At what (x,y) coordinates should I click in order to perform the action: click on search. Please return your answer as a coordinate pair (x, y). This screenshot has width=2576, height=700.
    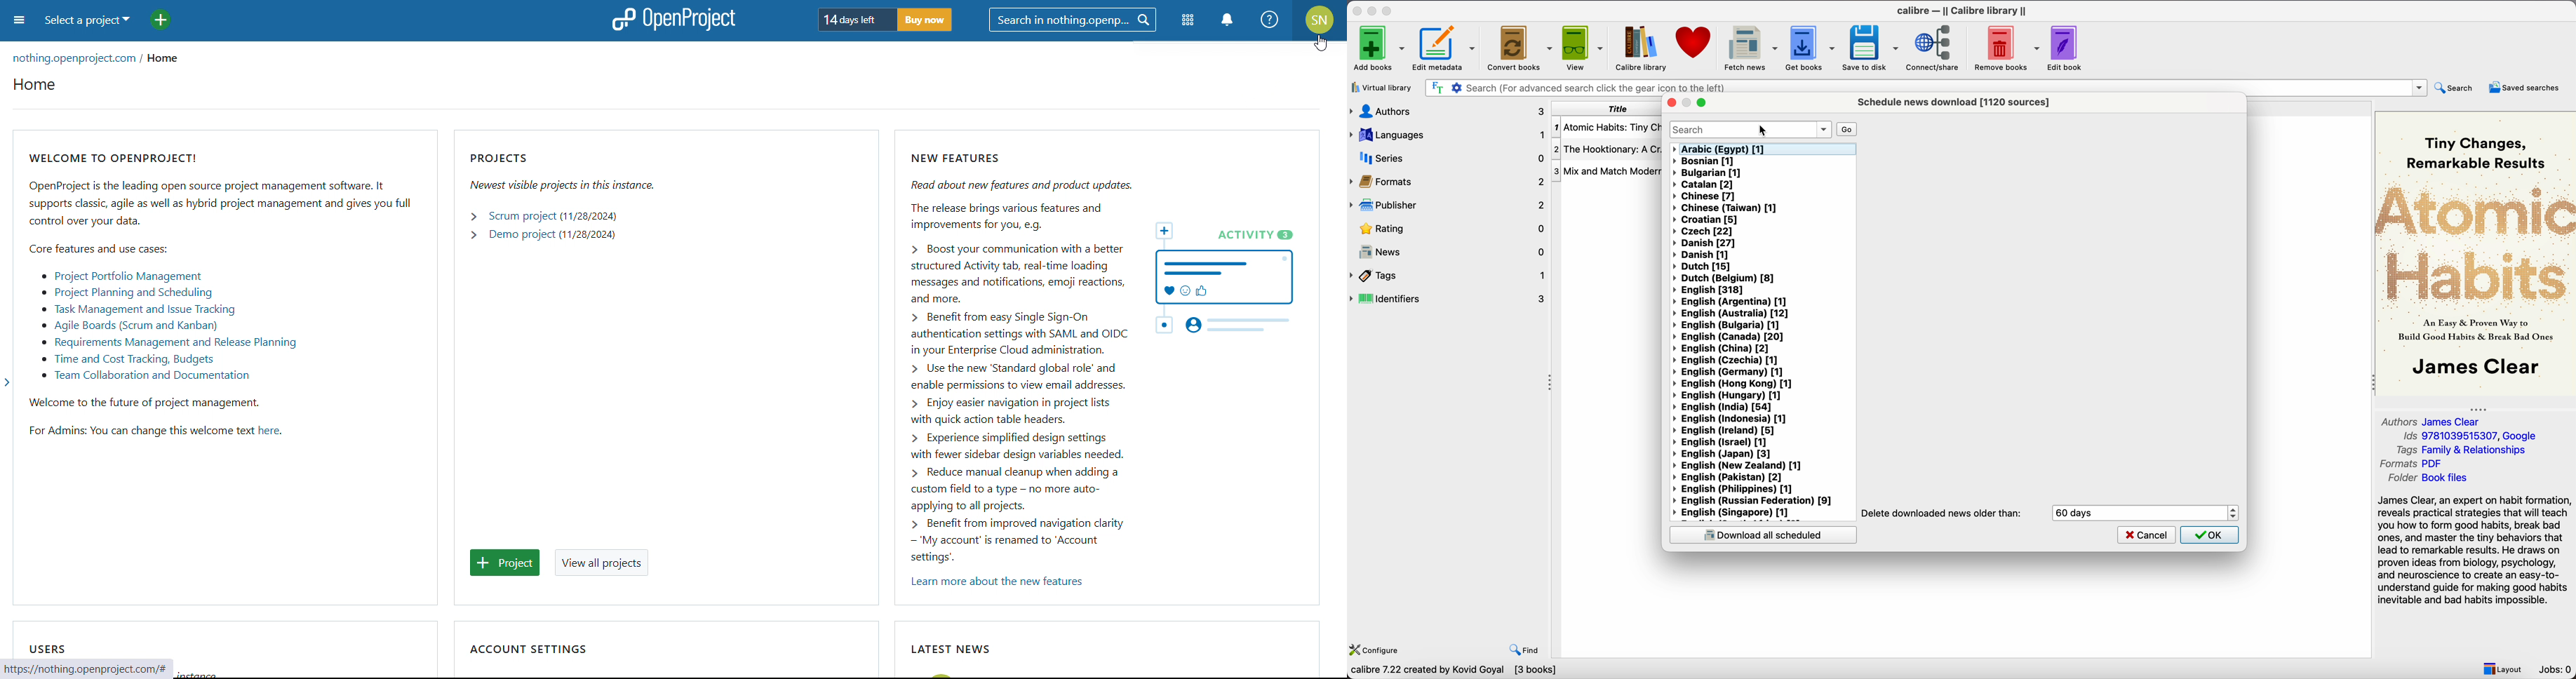
    Looking at the image, I should click on (1072, 20).